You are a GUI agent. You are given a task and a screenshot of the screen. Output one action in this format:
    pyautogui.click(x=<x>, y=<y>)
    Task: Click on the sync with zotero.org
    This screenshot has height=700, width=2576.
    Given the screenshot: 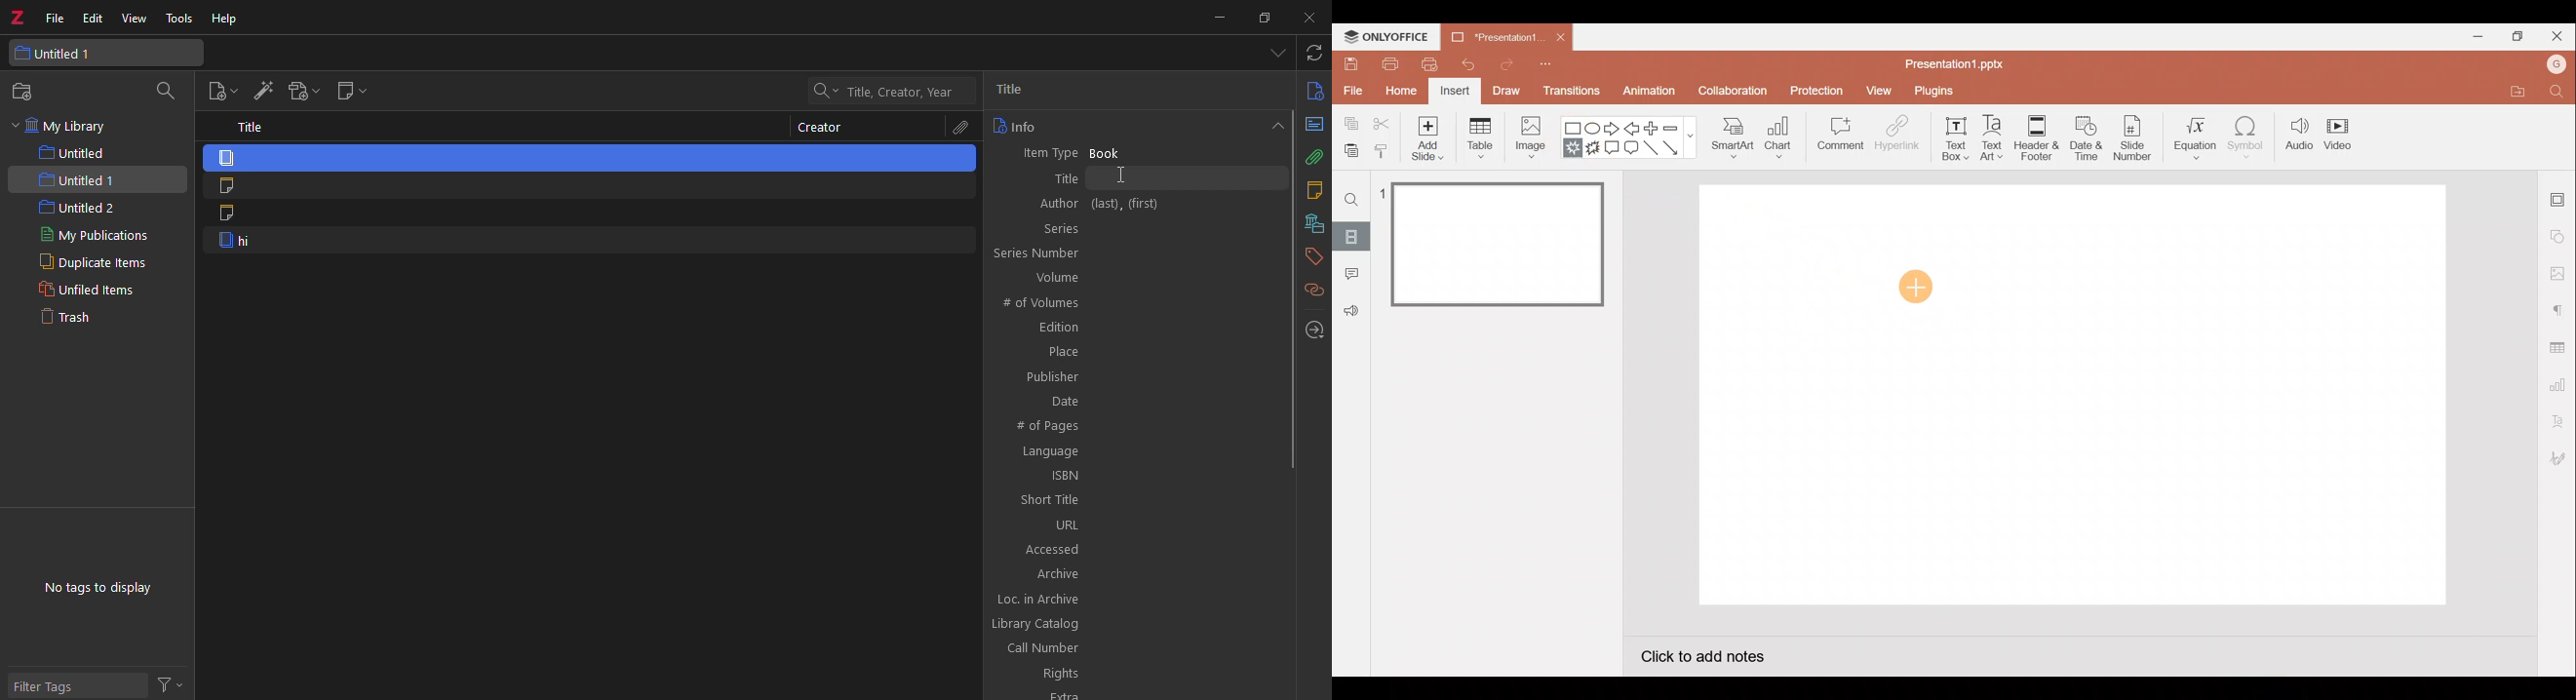 What is the action you would take?
    pyautogui.click(x=1315, y=54)
    